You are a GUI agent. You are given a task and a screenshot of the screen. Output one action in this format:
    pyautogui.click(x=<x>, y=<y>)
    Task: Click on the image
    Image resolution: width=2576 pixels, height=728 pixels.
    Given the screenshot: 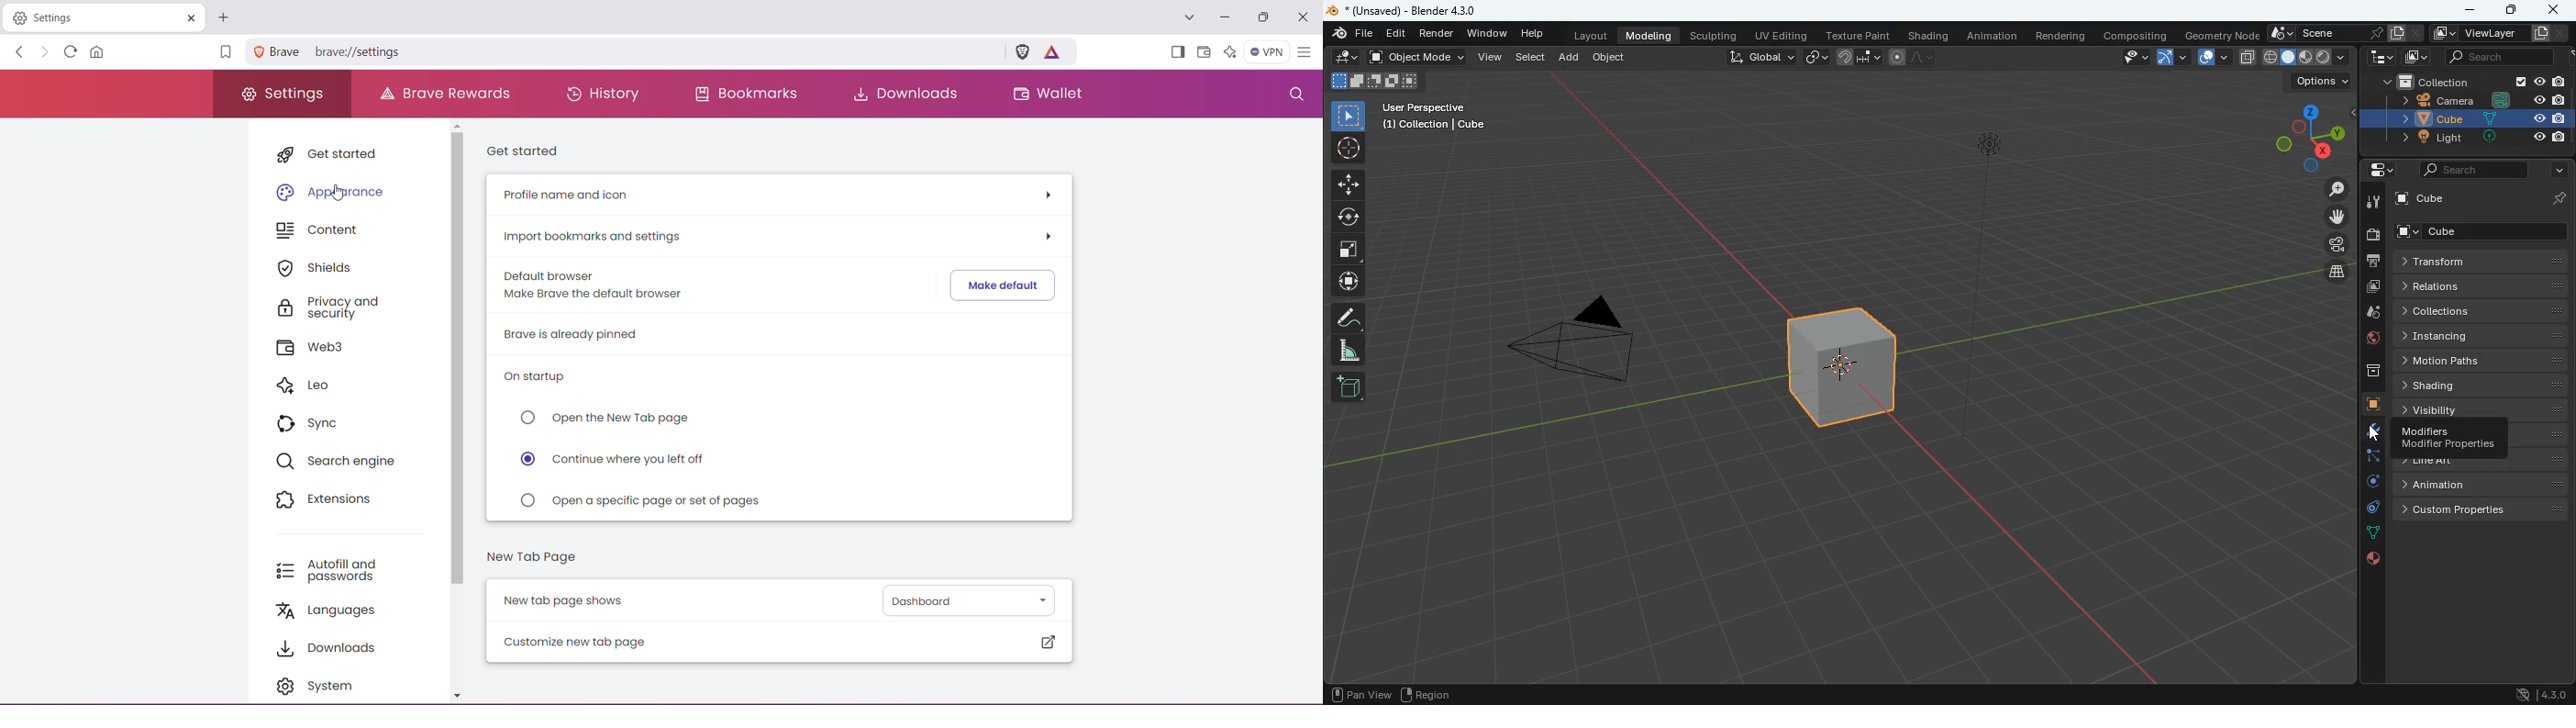 What is the action you would take?
    pyautogui.click(x=2416, y=58)
    